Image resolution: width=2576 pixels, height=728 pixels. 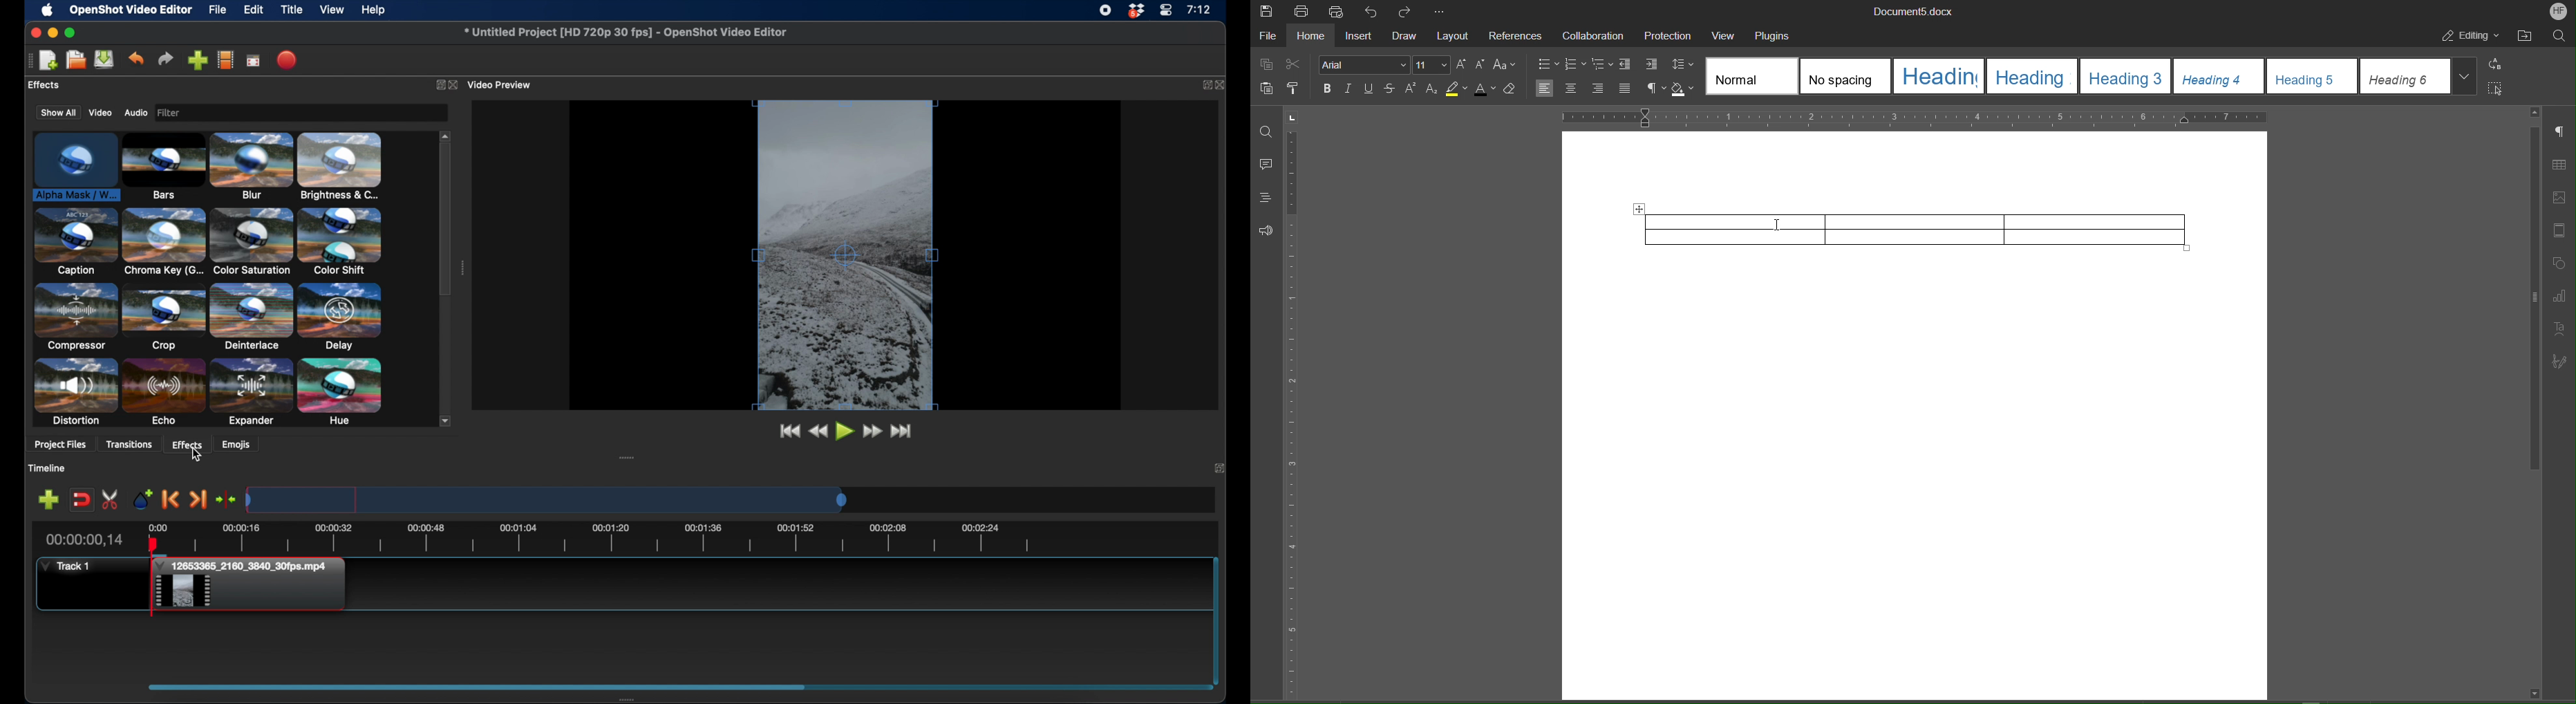 I want to click on Bold, so click(x=1328, y=89).